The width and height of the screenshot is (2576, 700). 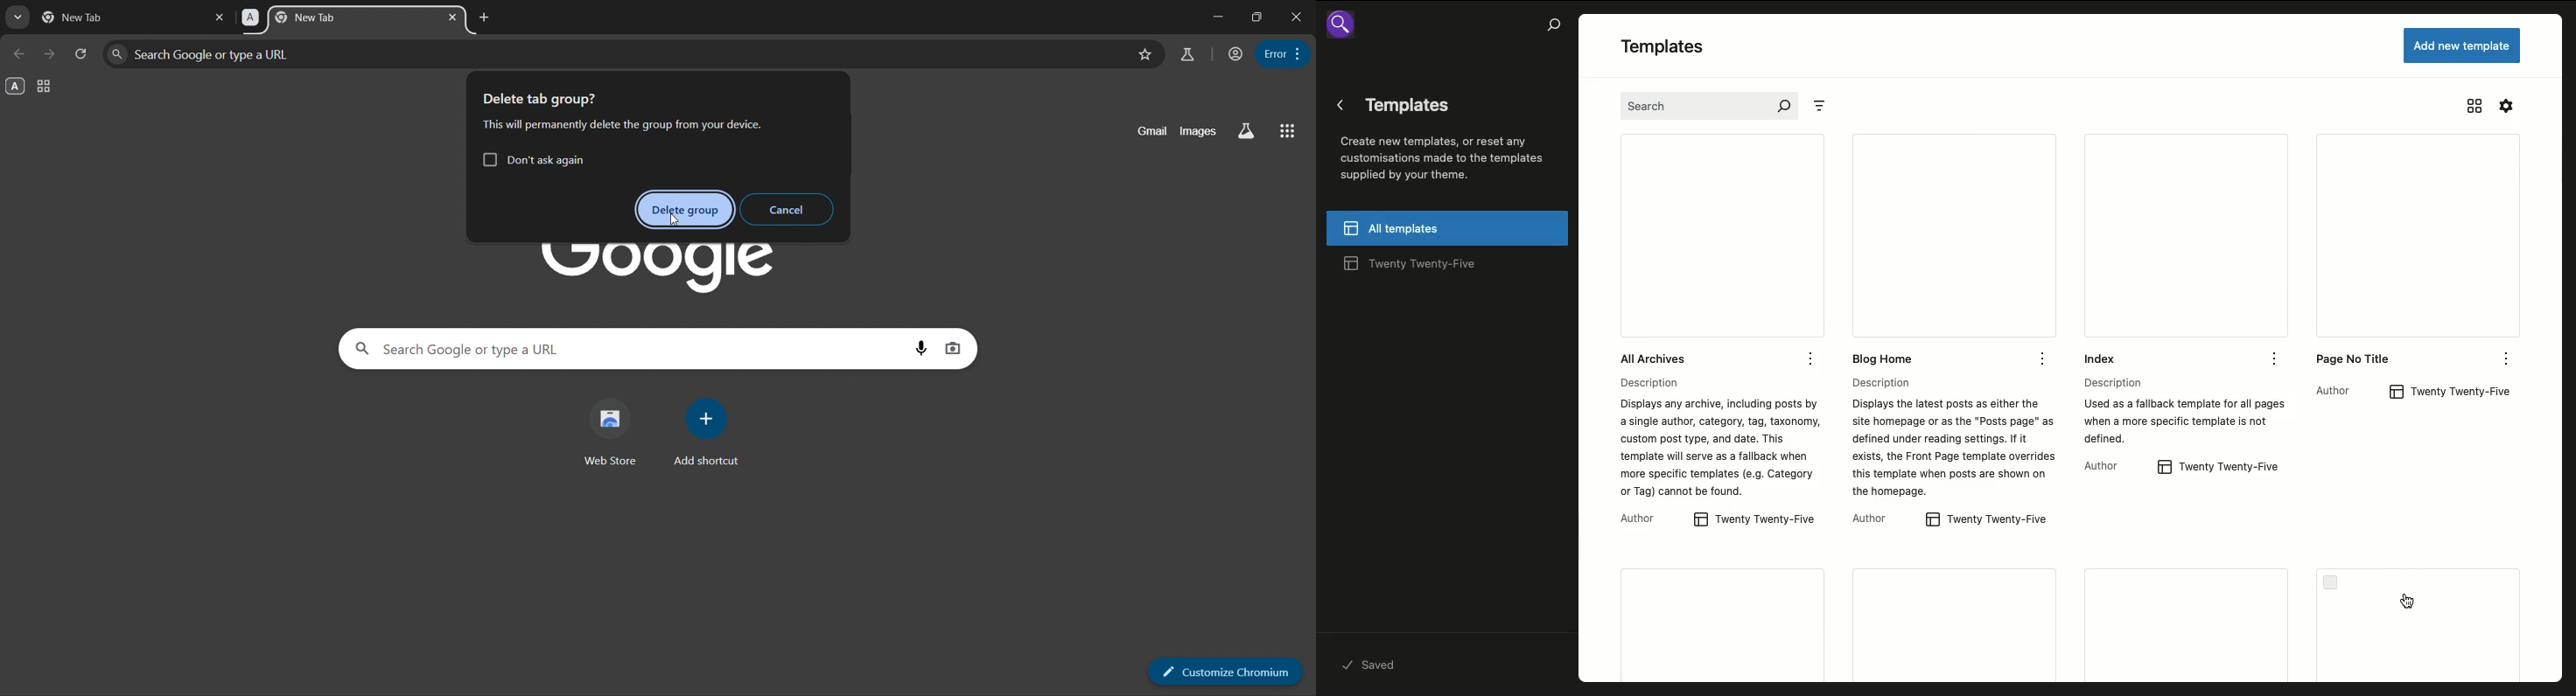 I want to click on twenty twenty five, so click(x=1424, y=266).